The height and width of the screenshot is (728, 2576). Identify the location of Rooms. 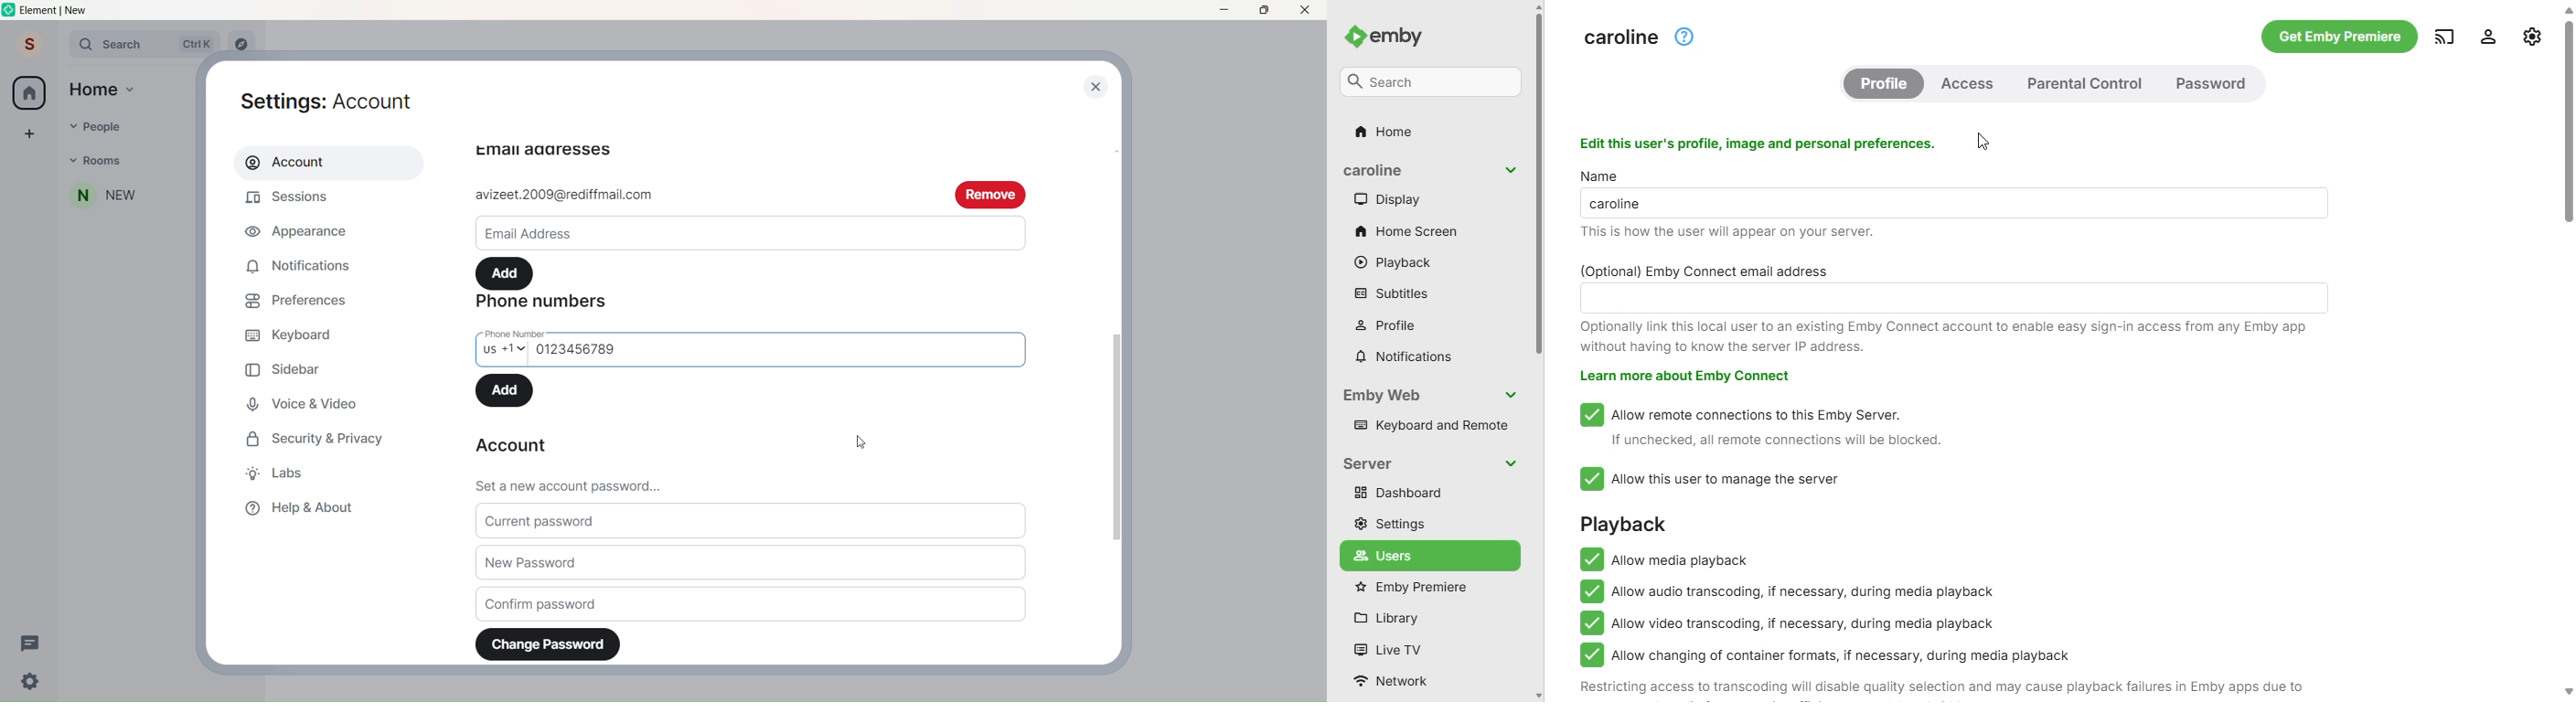
(135, 160).